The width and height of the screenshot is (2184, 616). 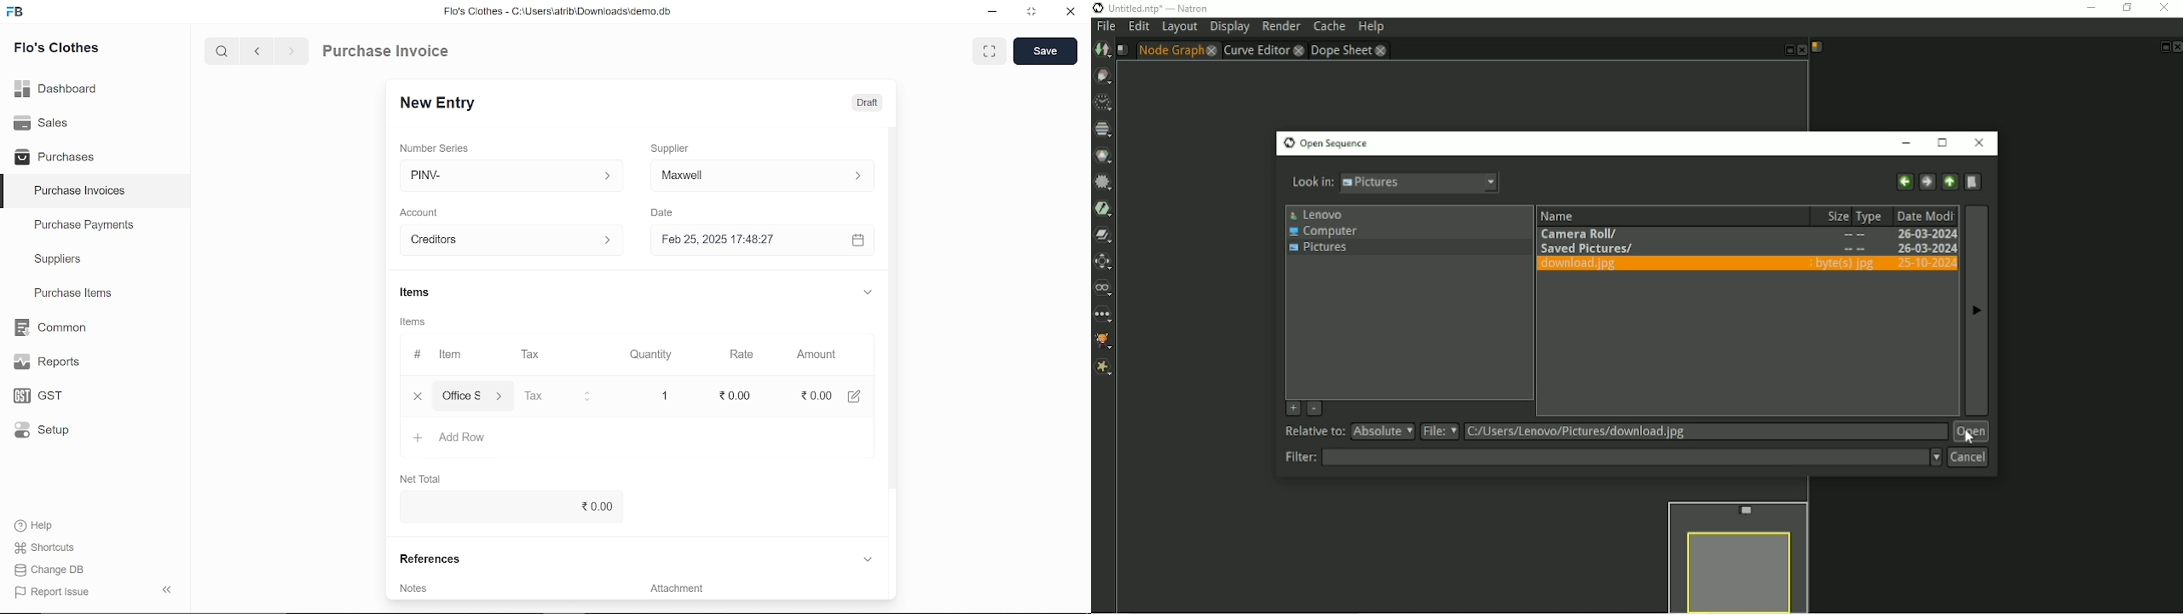 What do you see at coordinates (428, 293) in the screenshot?
I see `Items` at bounding box center [428, 293].